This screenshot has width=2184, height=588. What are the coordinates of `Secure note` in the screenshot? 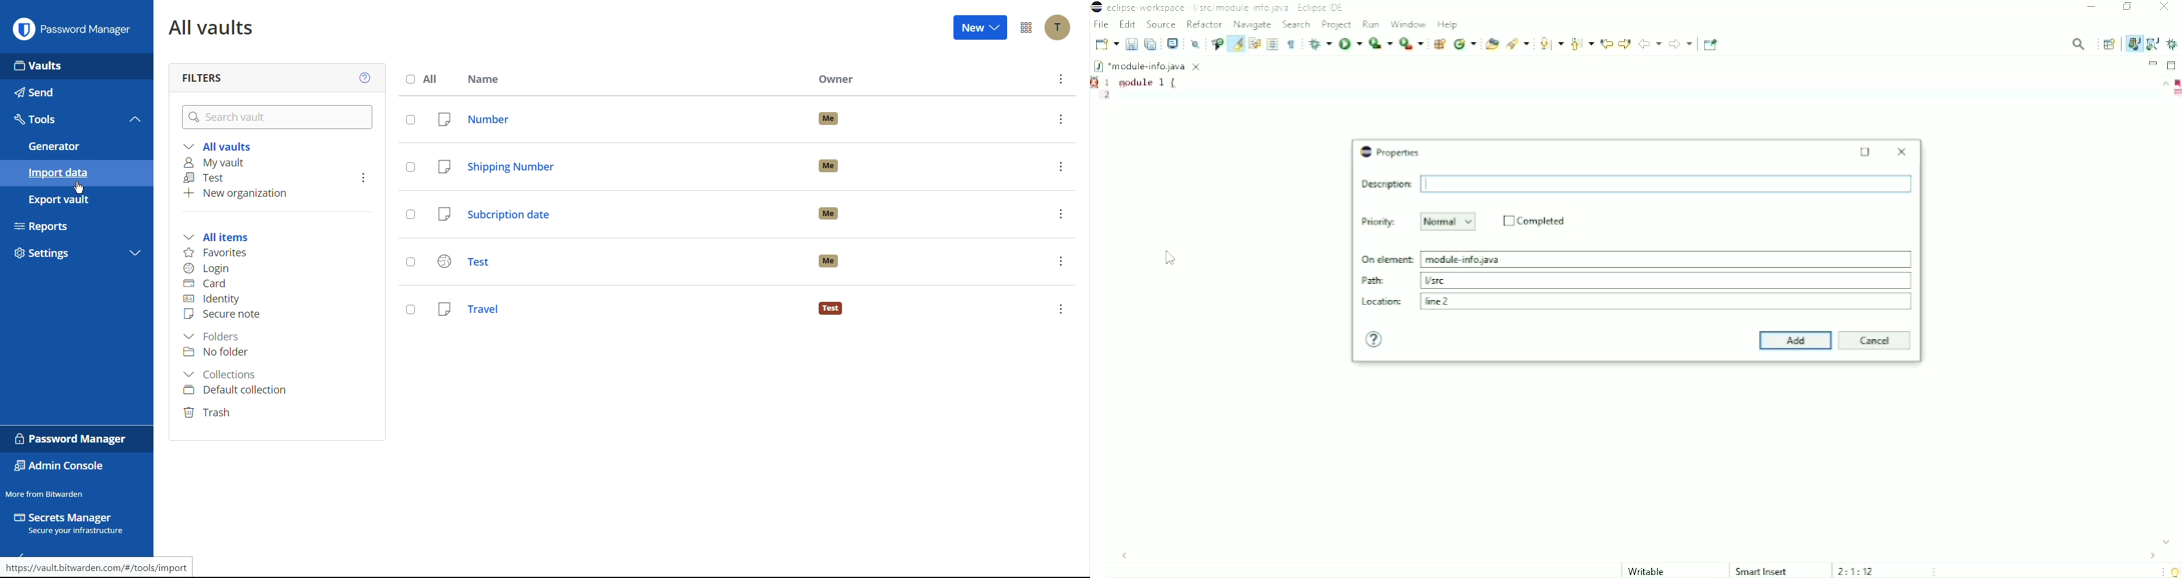 It's located at (225, 314).